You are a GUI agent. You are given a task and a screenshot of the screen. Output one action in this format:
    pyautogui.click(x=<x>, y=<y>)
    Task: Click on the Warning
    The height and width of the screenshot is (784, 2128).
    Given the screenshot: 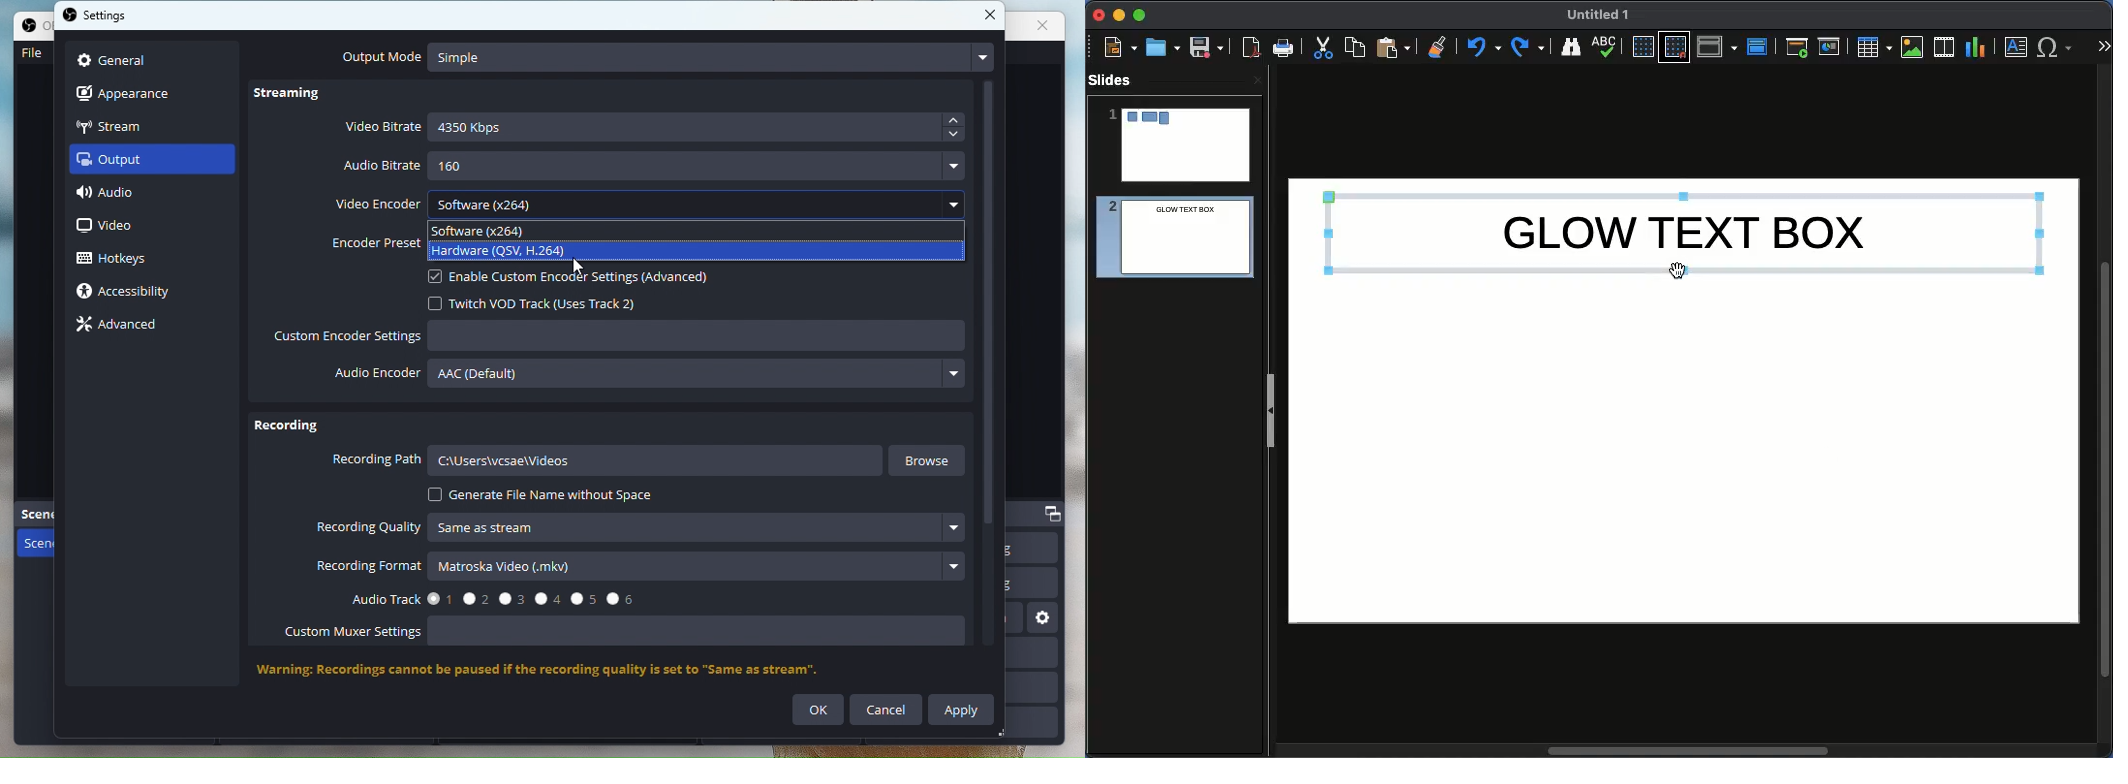 What is the action you would take?
    pyautogui.click(x=558, y=671)
    